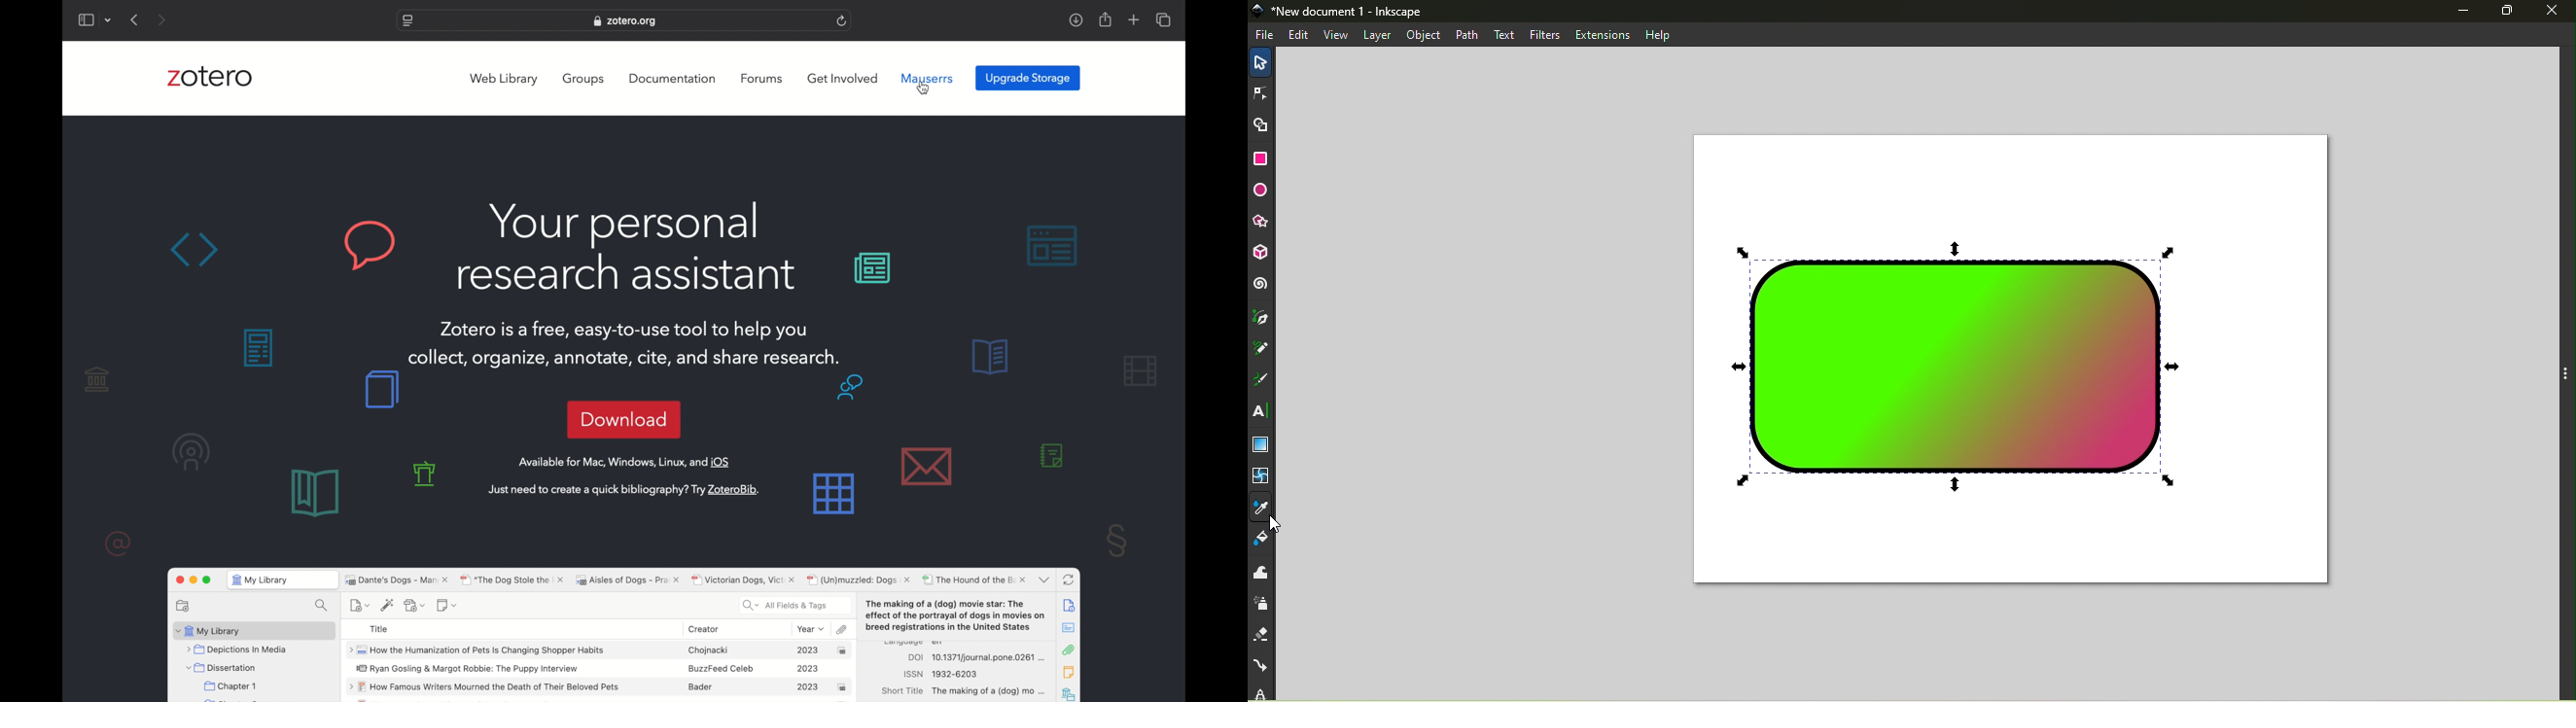 The image size is (2576, 728). I want to click on Node tool, so click(1260, 91).